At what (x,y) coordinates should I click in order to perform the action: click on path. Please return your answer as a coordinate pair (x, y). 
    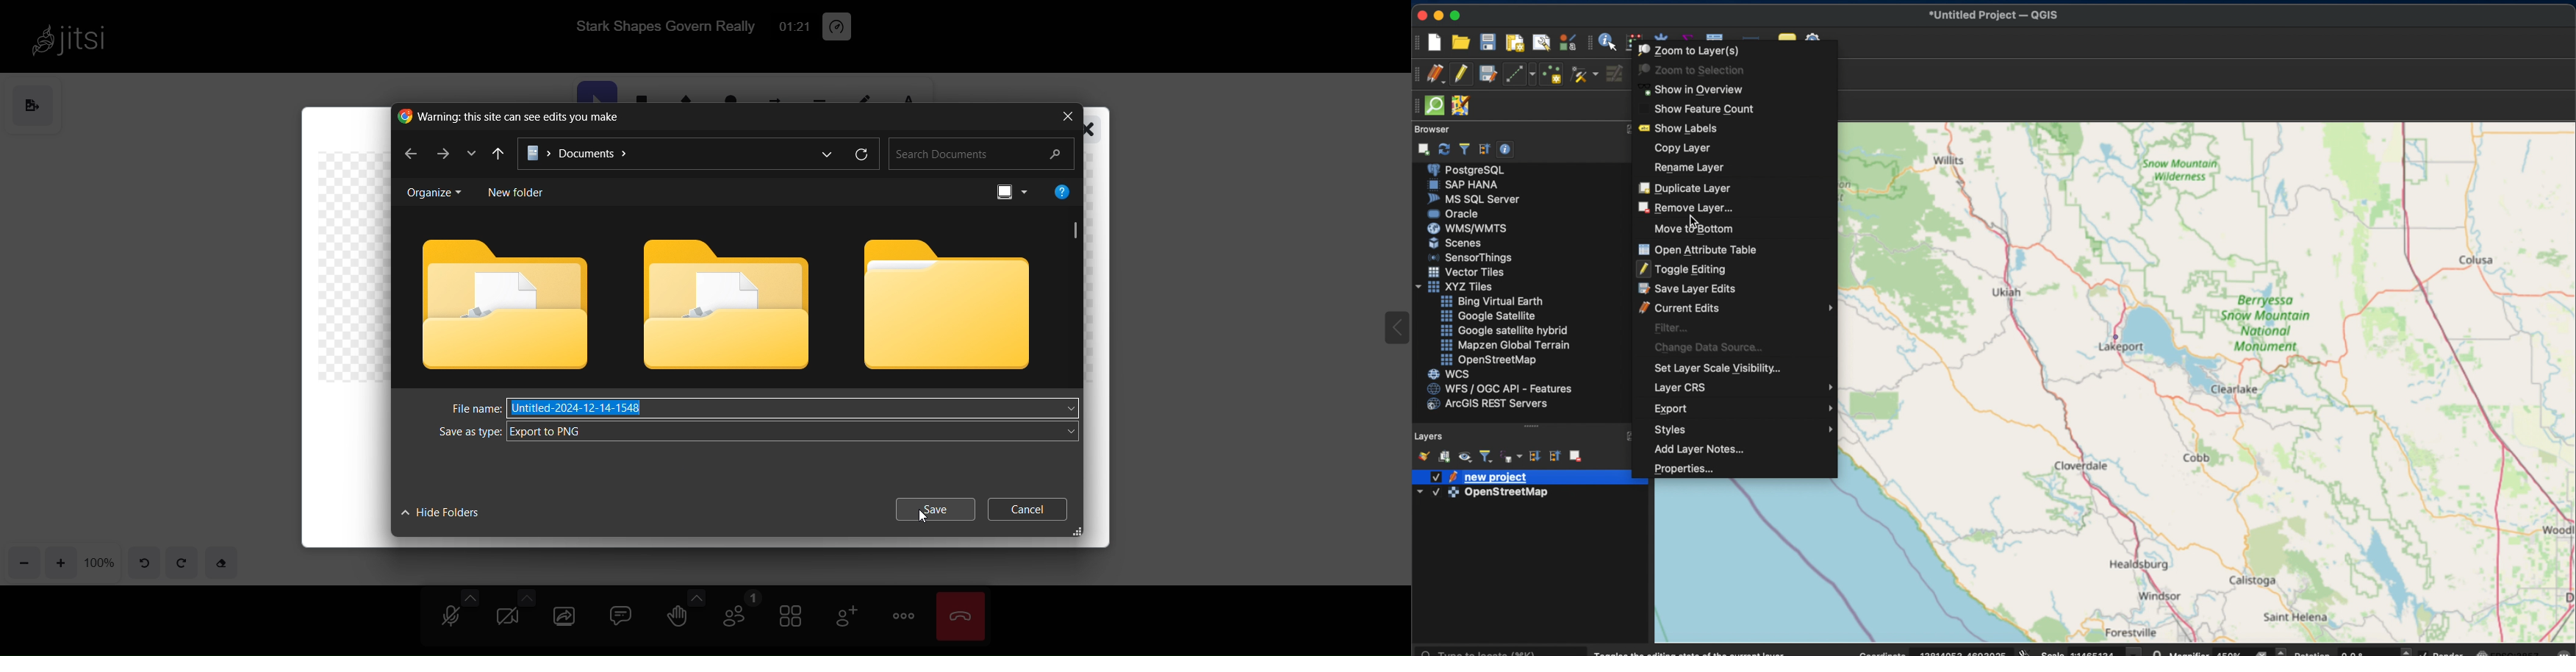
    Looking at the image, I should click on (653, 156).